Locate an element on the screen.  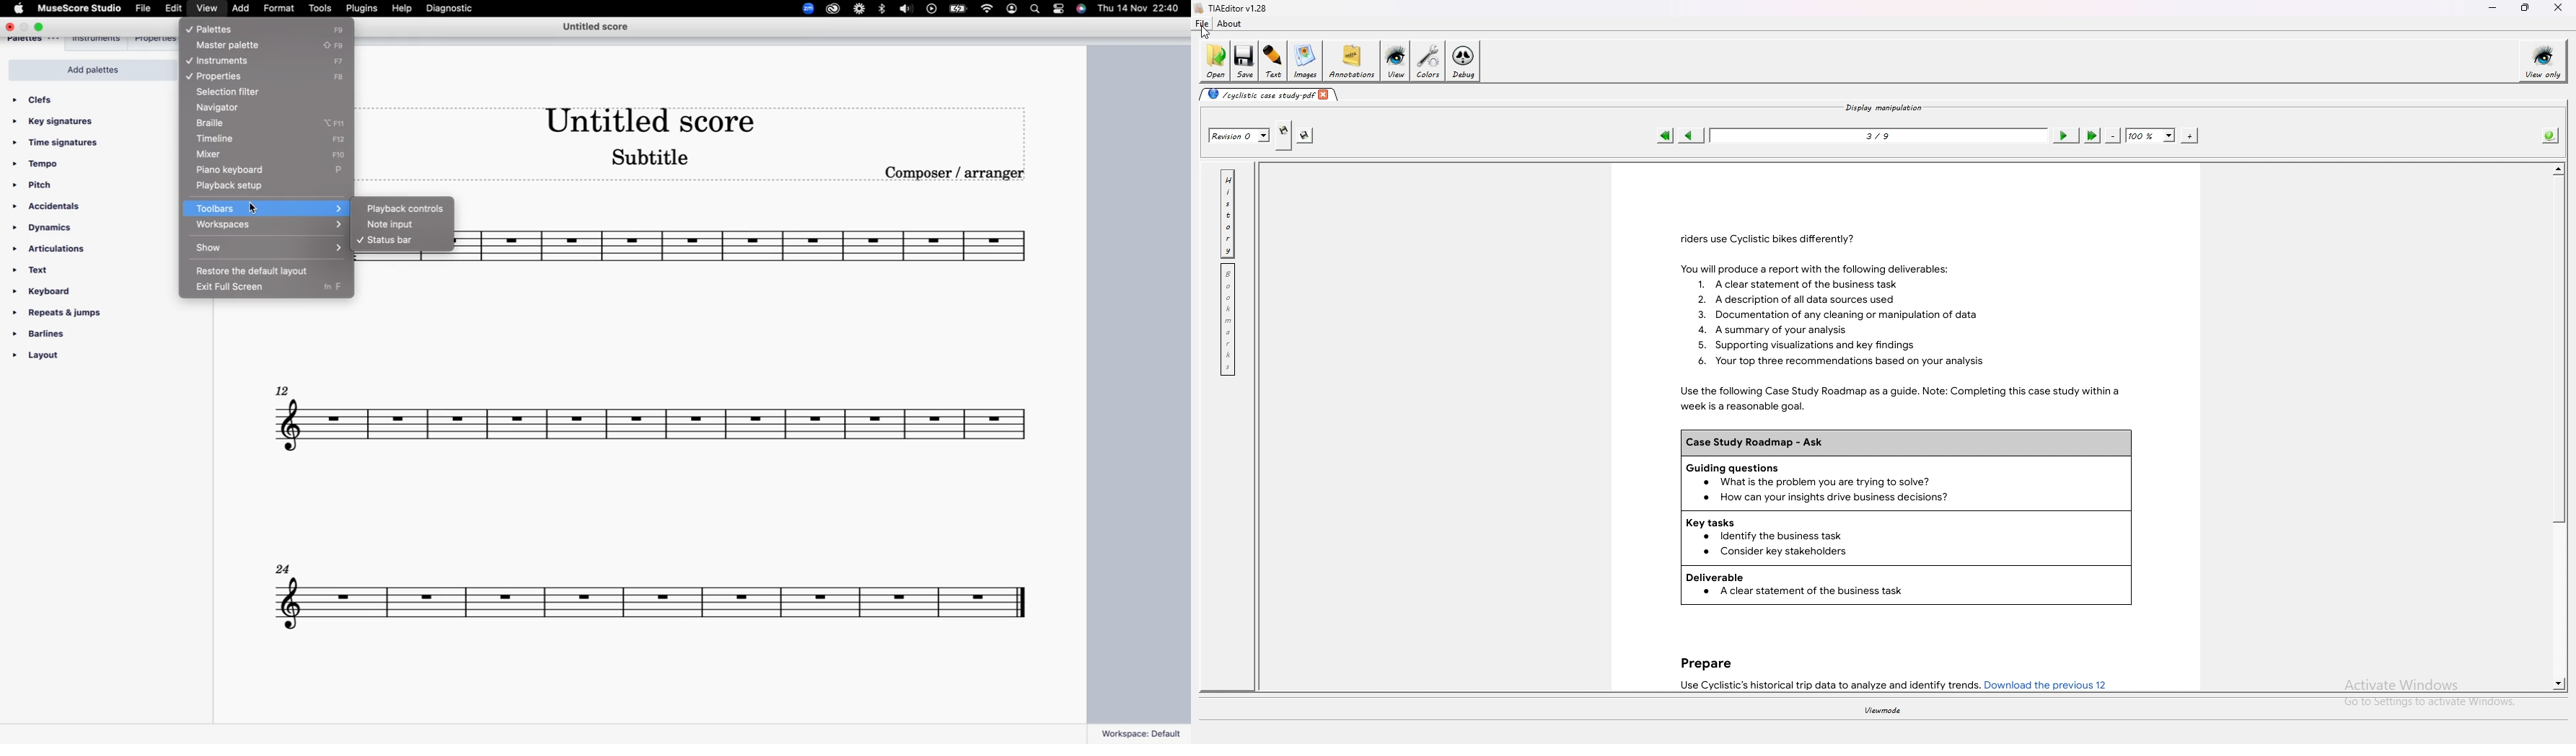
annotations is located at coordinates (1351, 61).